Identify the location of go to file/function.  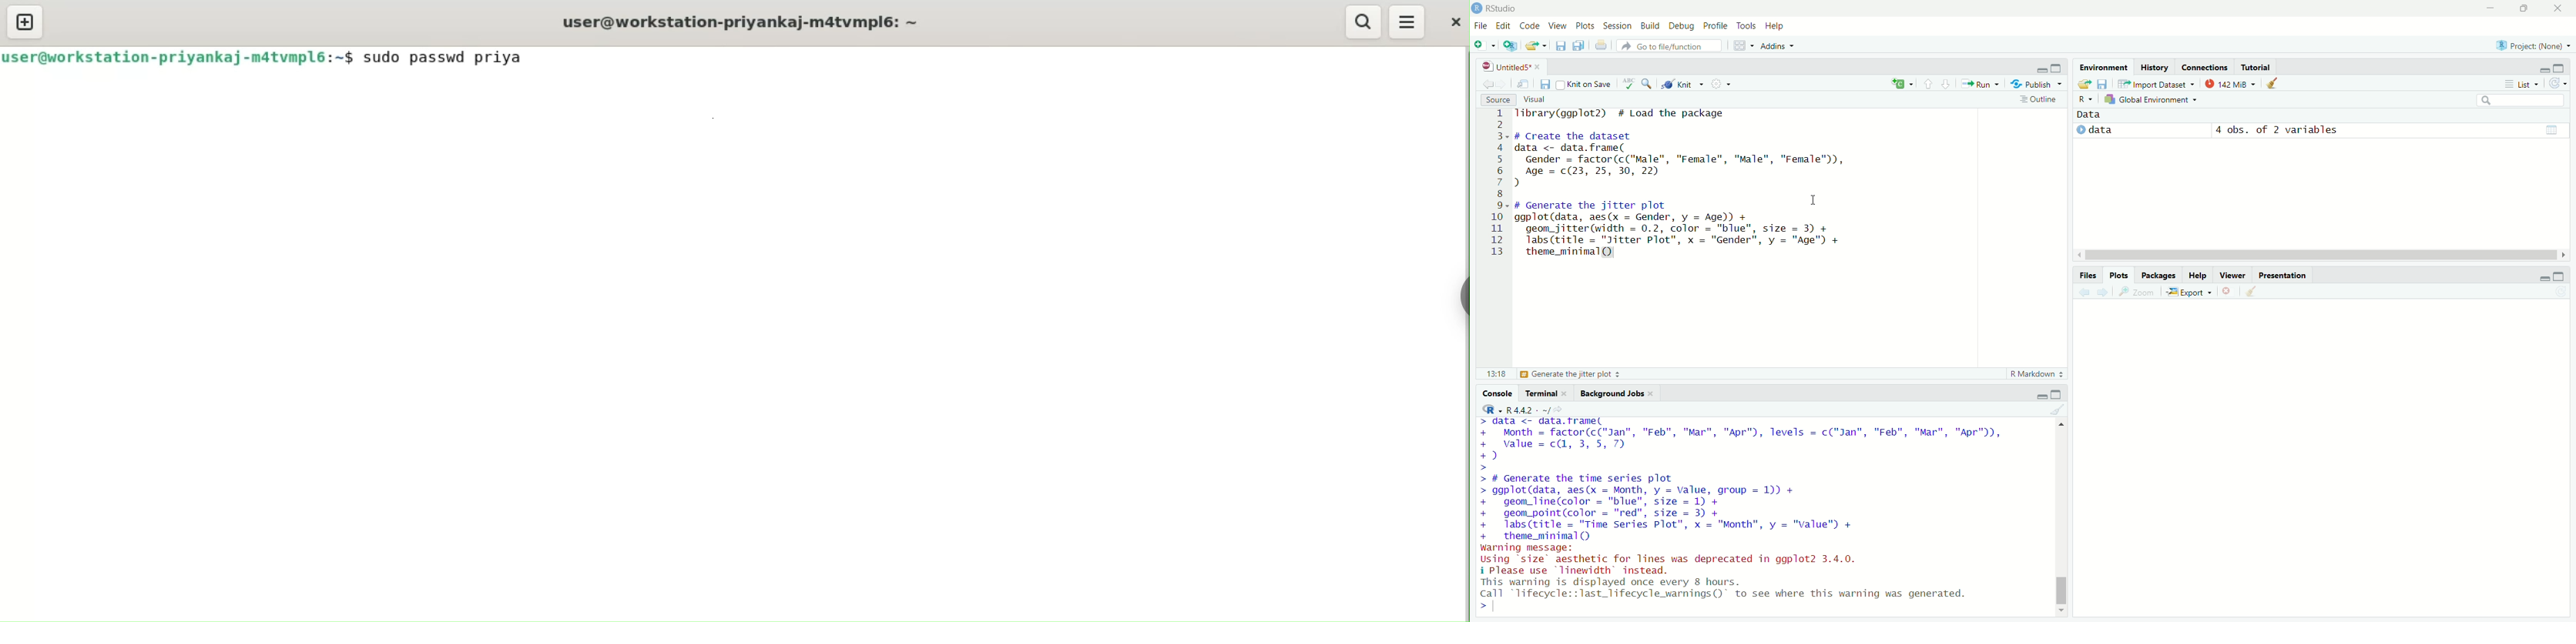
(1665, 45).